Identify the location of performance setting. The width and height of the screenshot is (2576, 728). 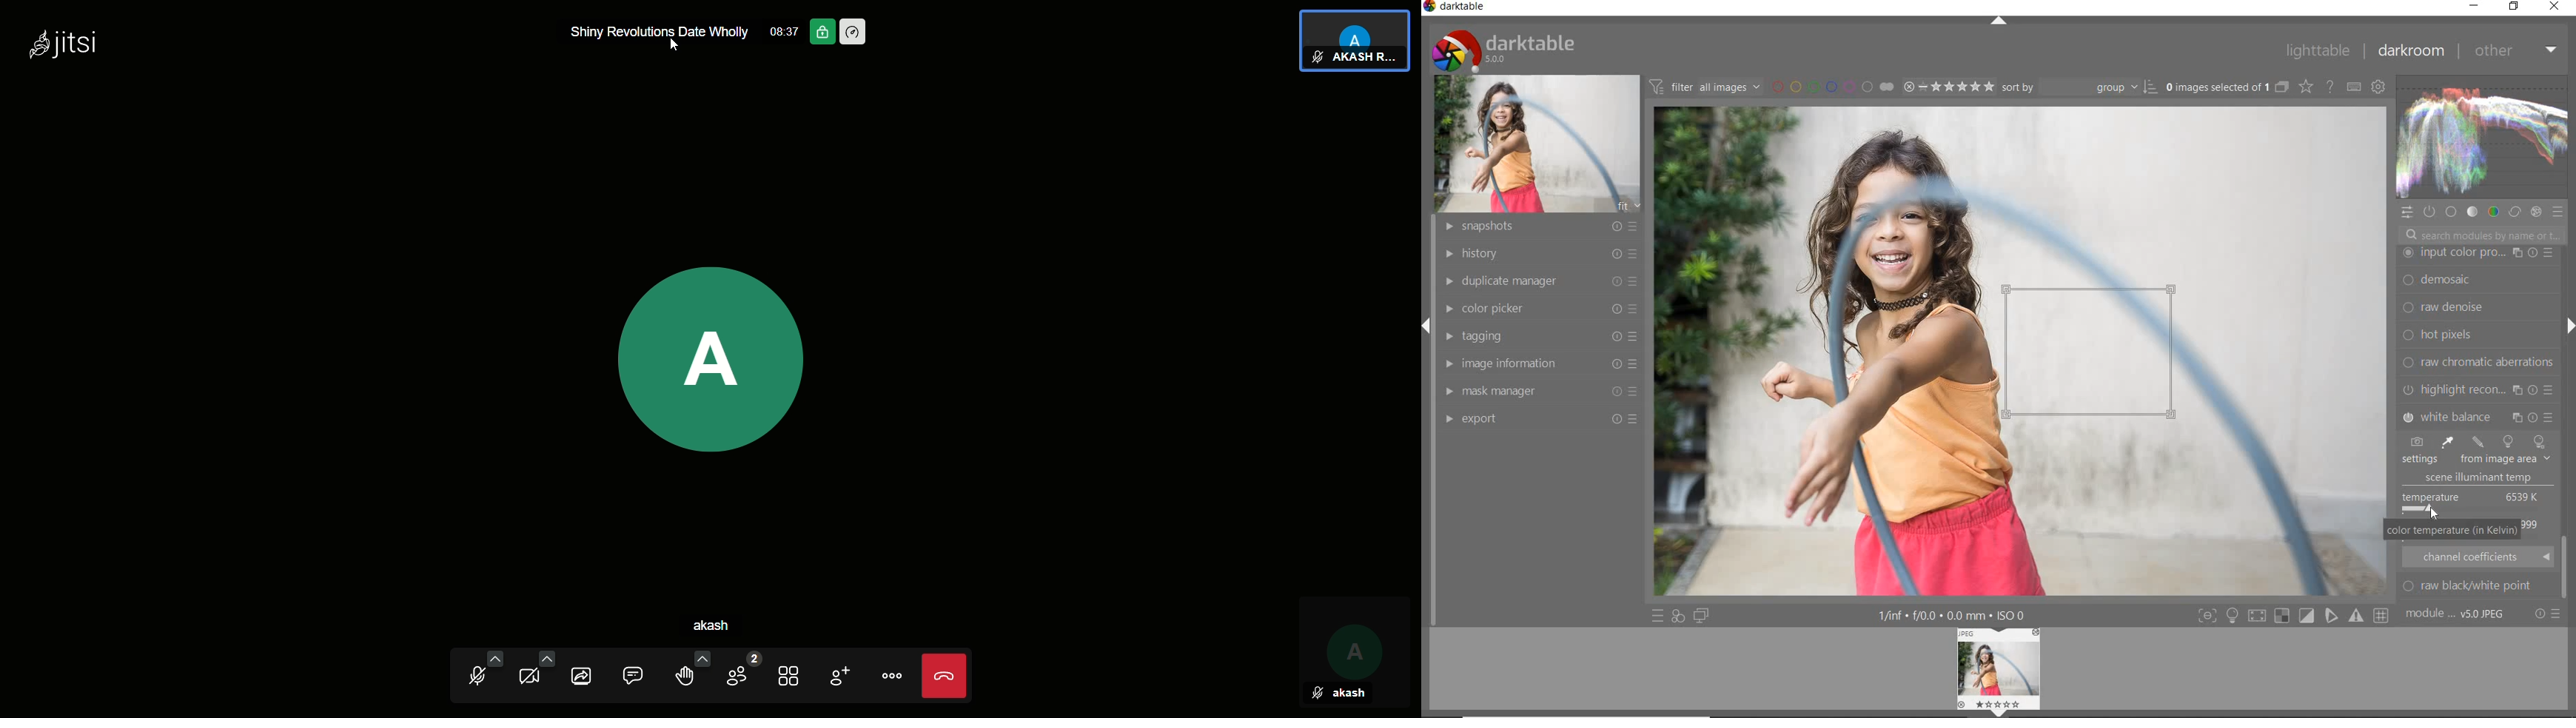
(859, 31).